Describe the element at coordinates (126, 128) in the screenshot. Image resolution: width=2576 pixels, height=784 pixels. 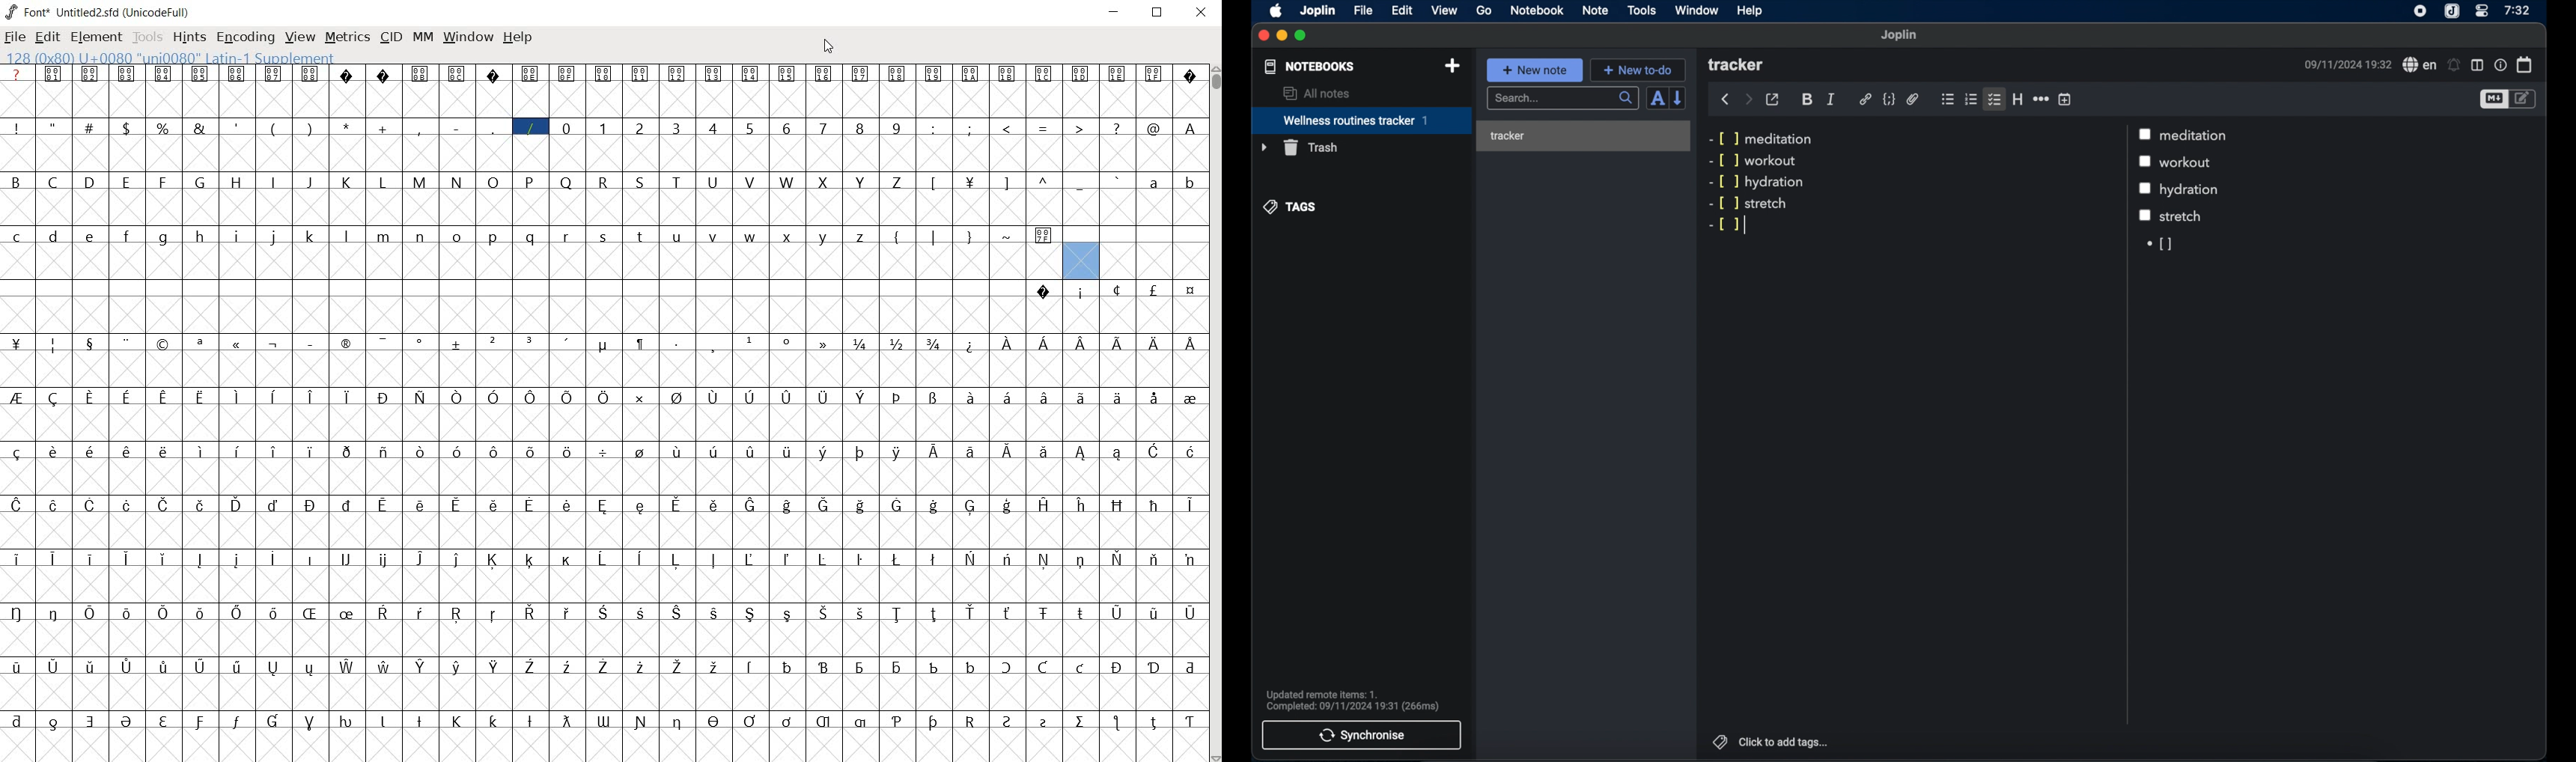
I see `glyph` at that location.